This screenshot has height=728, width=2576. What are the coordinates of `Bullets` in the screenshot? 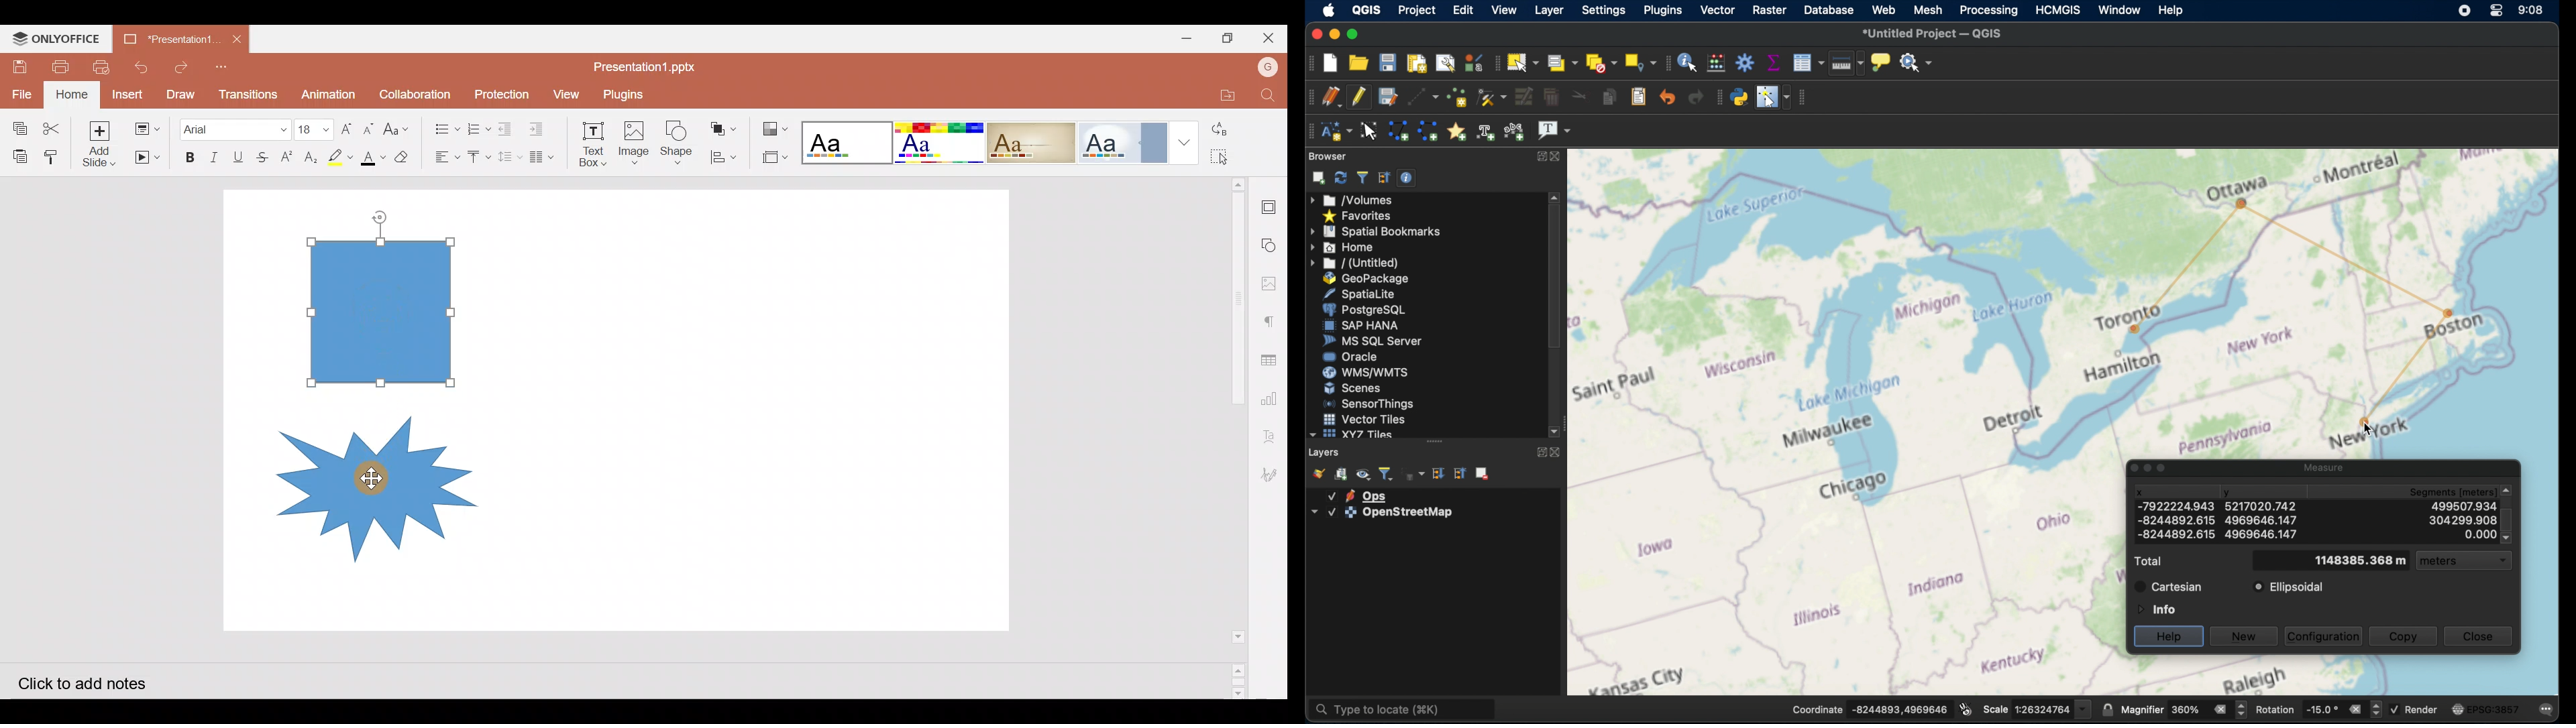 It's located at (442, 125).